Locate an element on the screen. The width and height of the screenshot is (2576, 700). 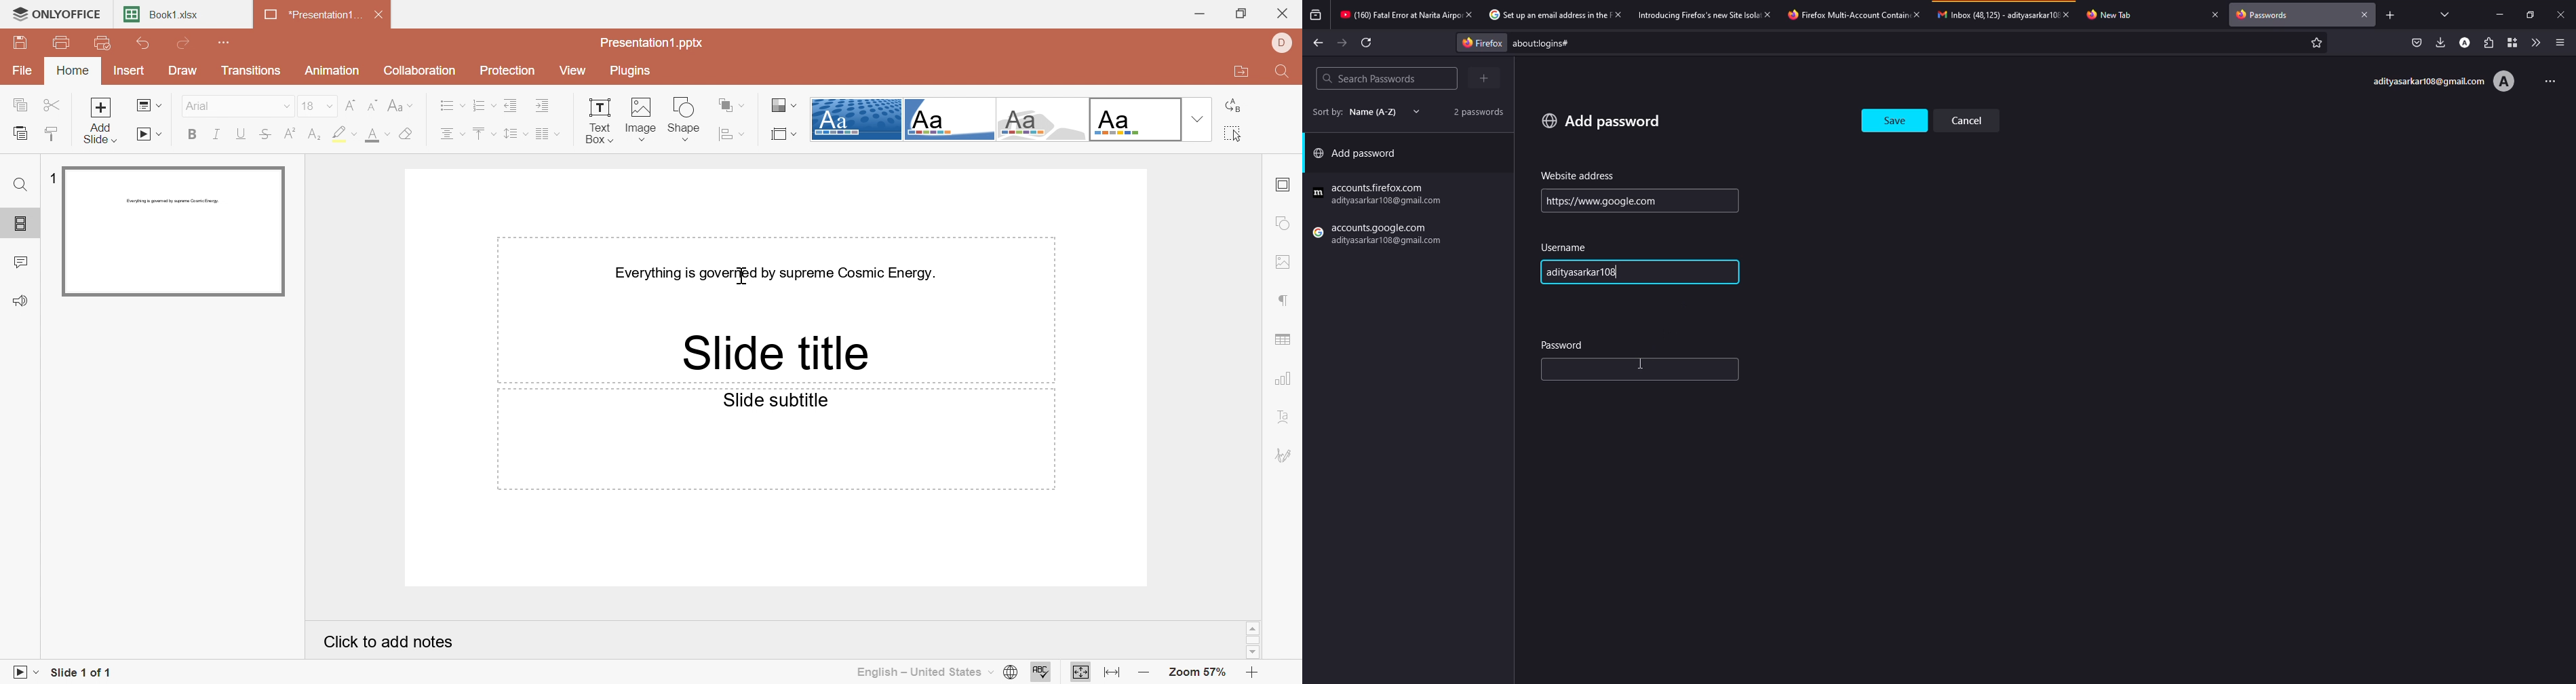
Select slide size is located at coordinates (784, 132).